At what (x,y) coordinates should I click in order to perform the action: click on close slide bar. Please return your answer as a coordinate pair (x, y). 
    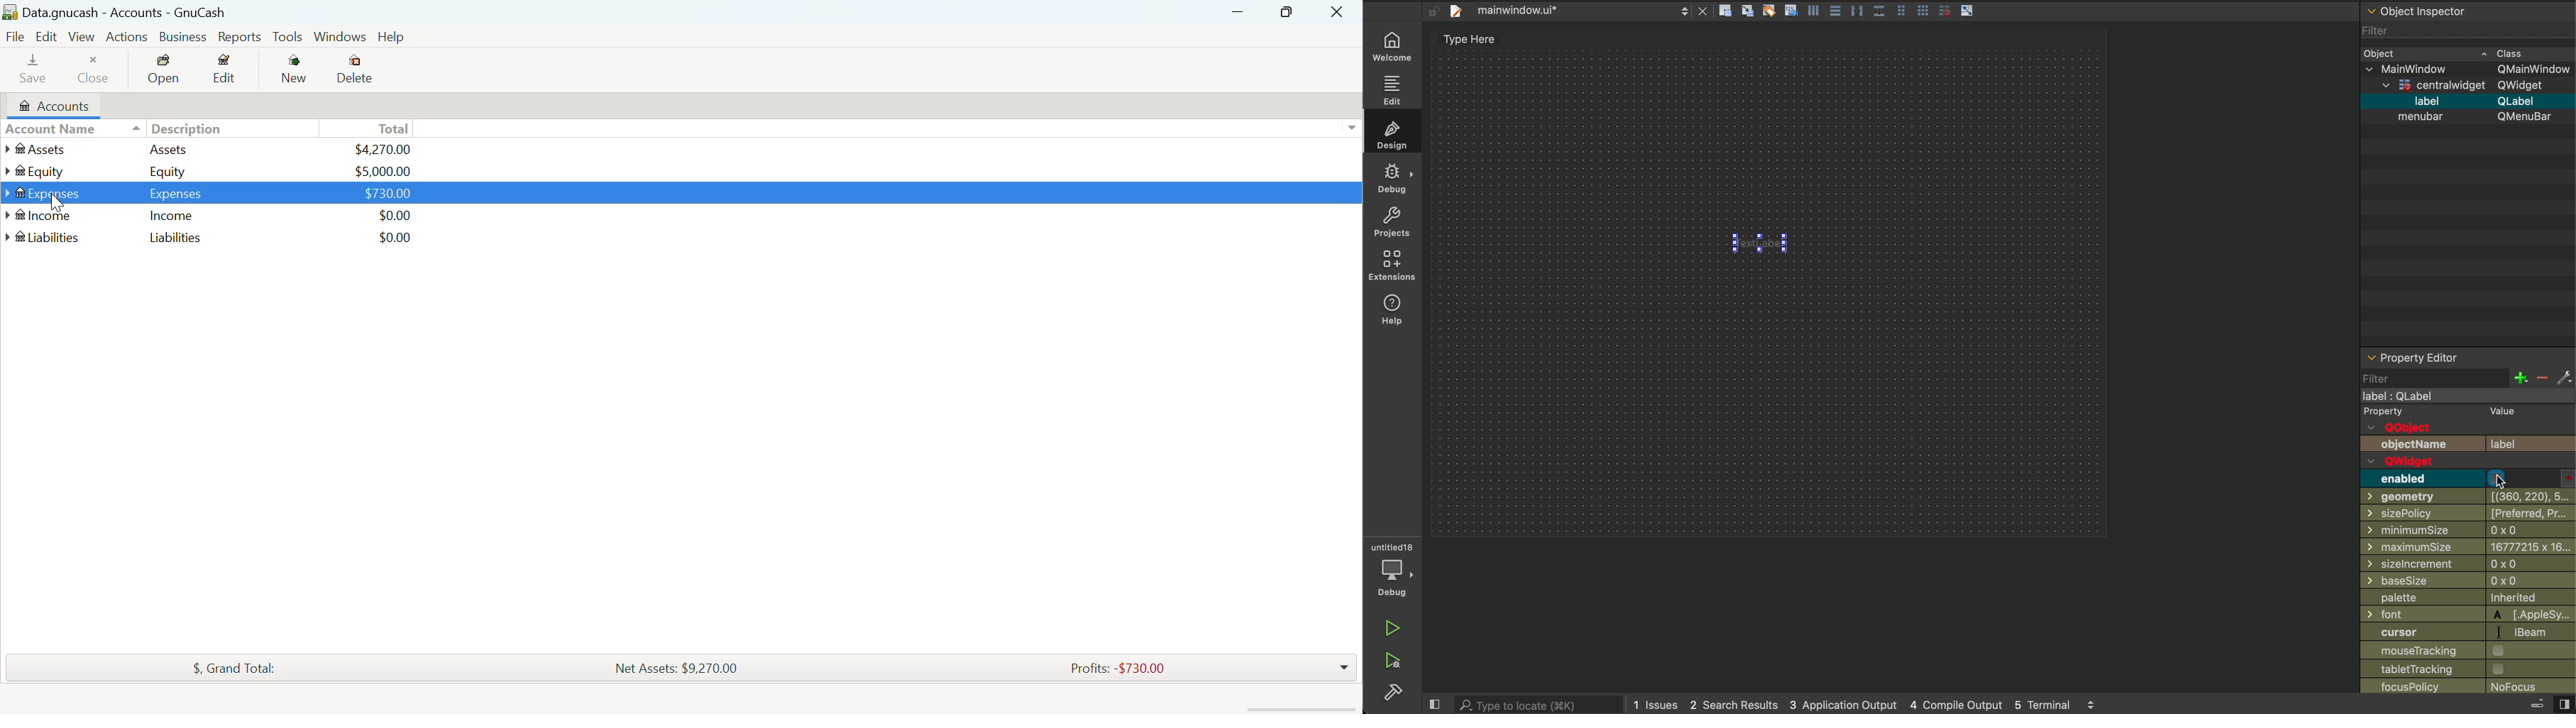
    Looking at the image, I should click on (1437, 705).